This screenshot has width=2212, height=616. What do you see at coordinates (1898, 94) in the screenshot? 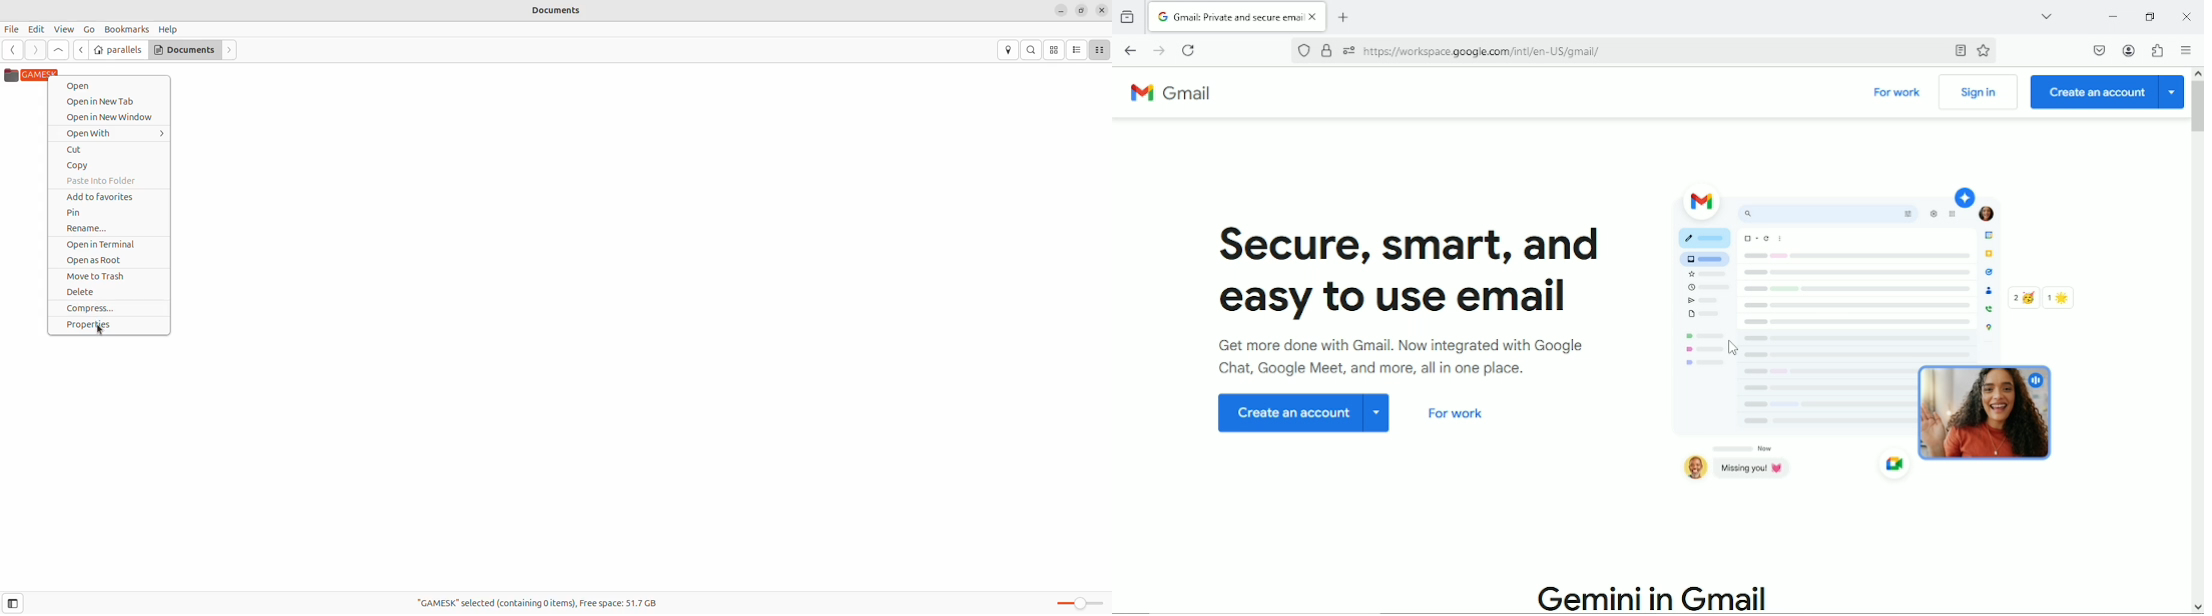
I see `For work` at bounding box center [1898, 94].